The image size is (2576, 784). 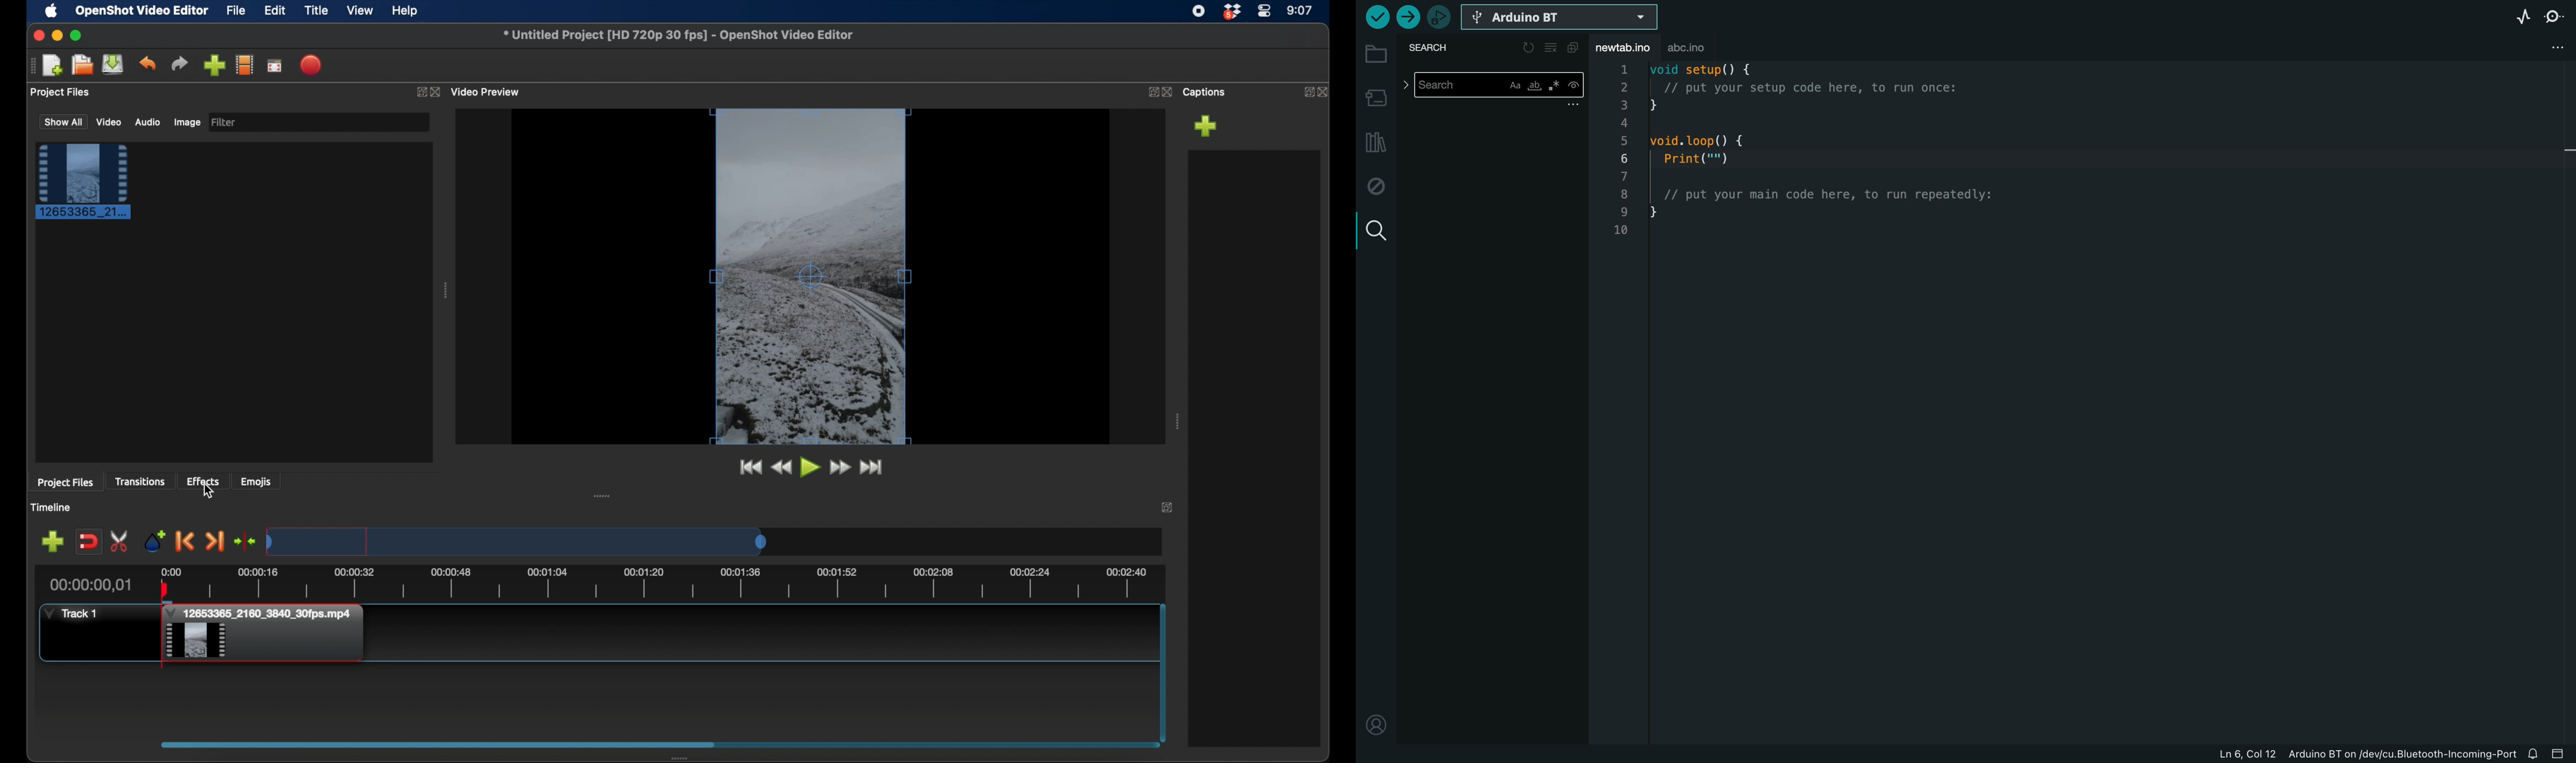 What do you see at coordinates (203, 480) in the screenshot?
I see `effects` at bounding box center [203, 480].